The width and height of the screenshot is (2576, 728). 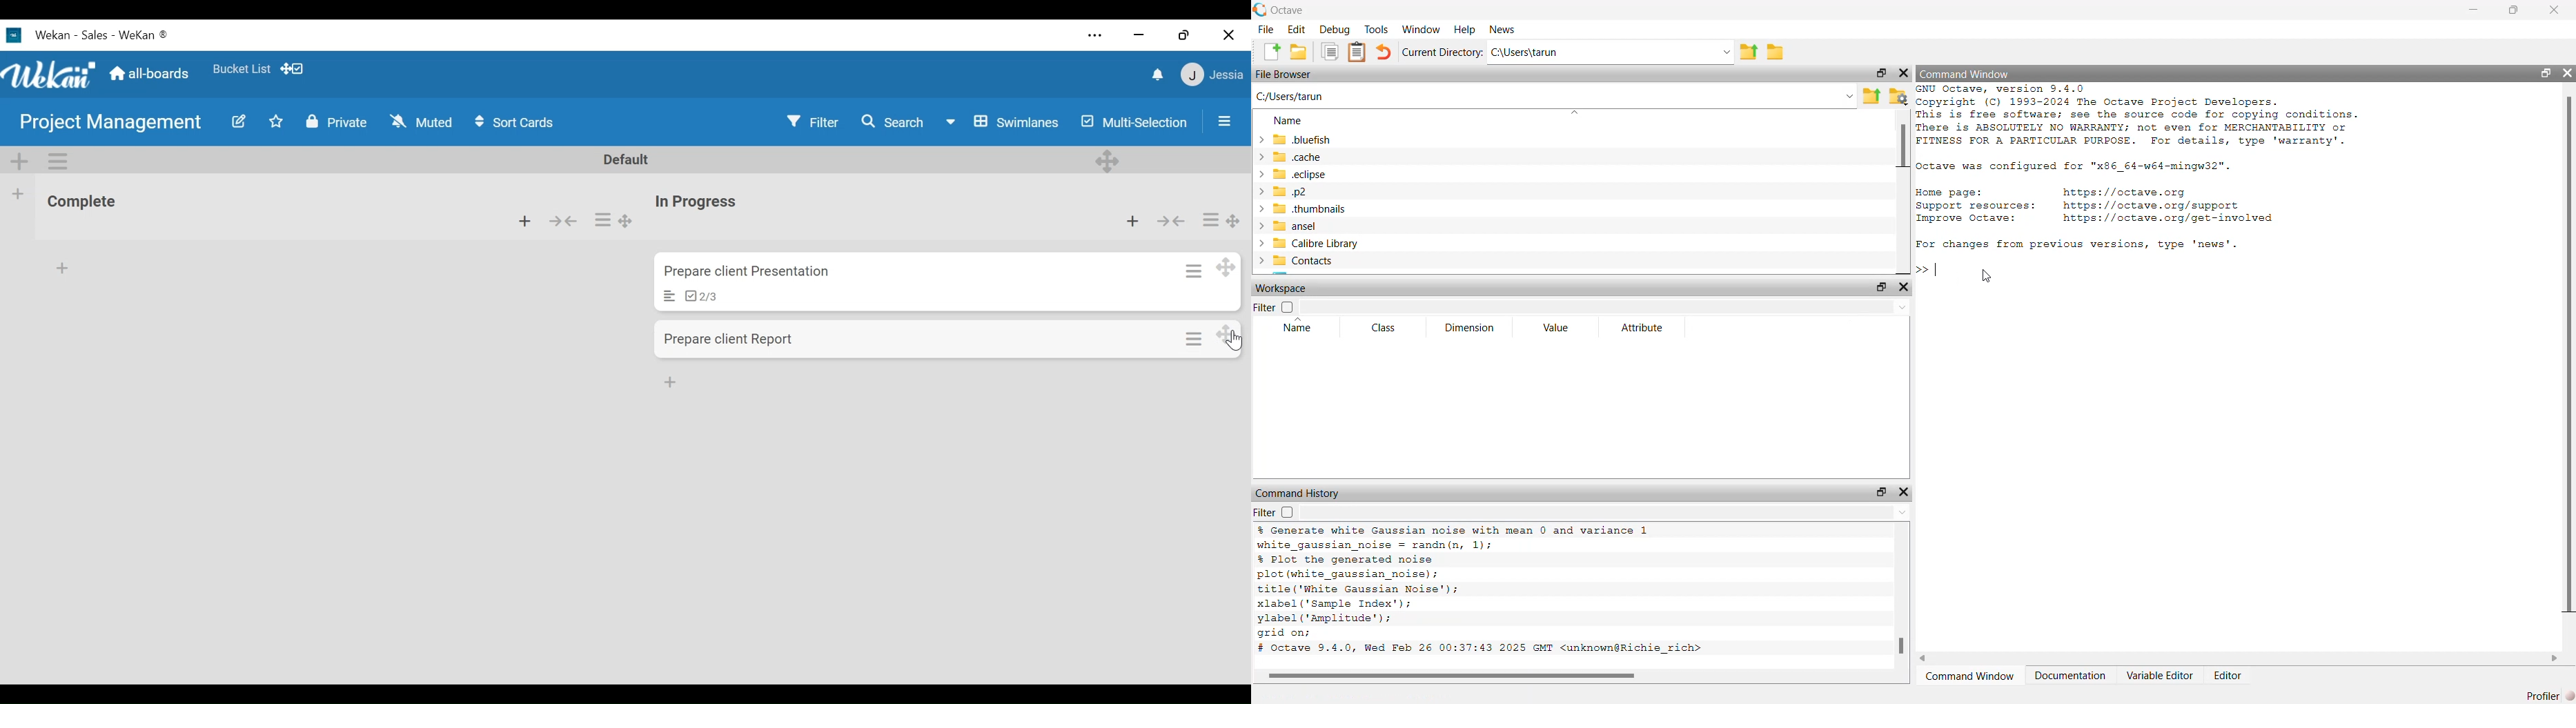 I want to click on List name, so click(x=81, y=203).